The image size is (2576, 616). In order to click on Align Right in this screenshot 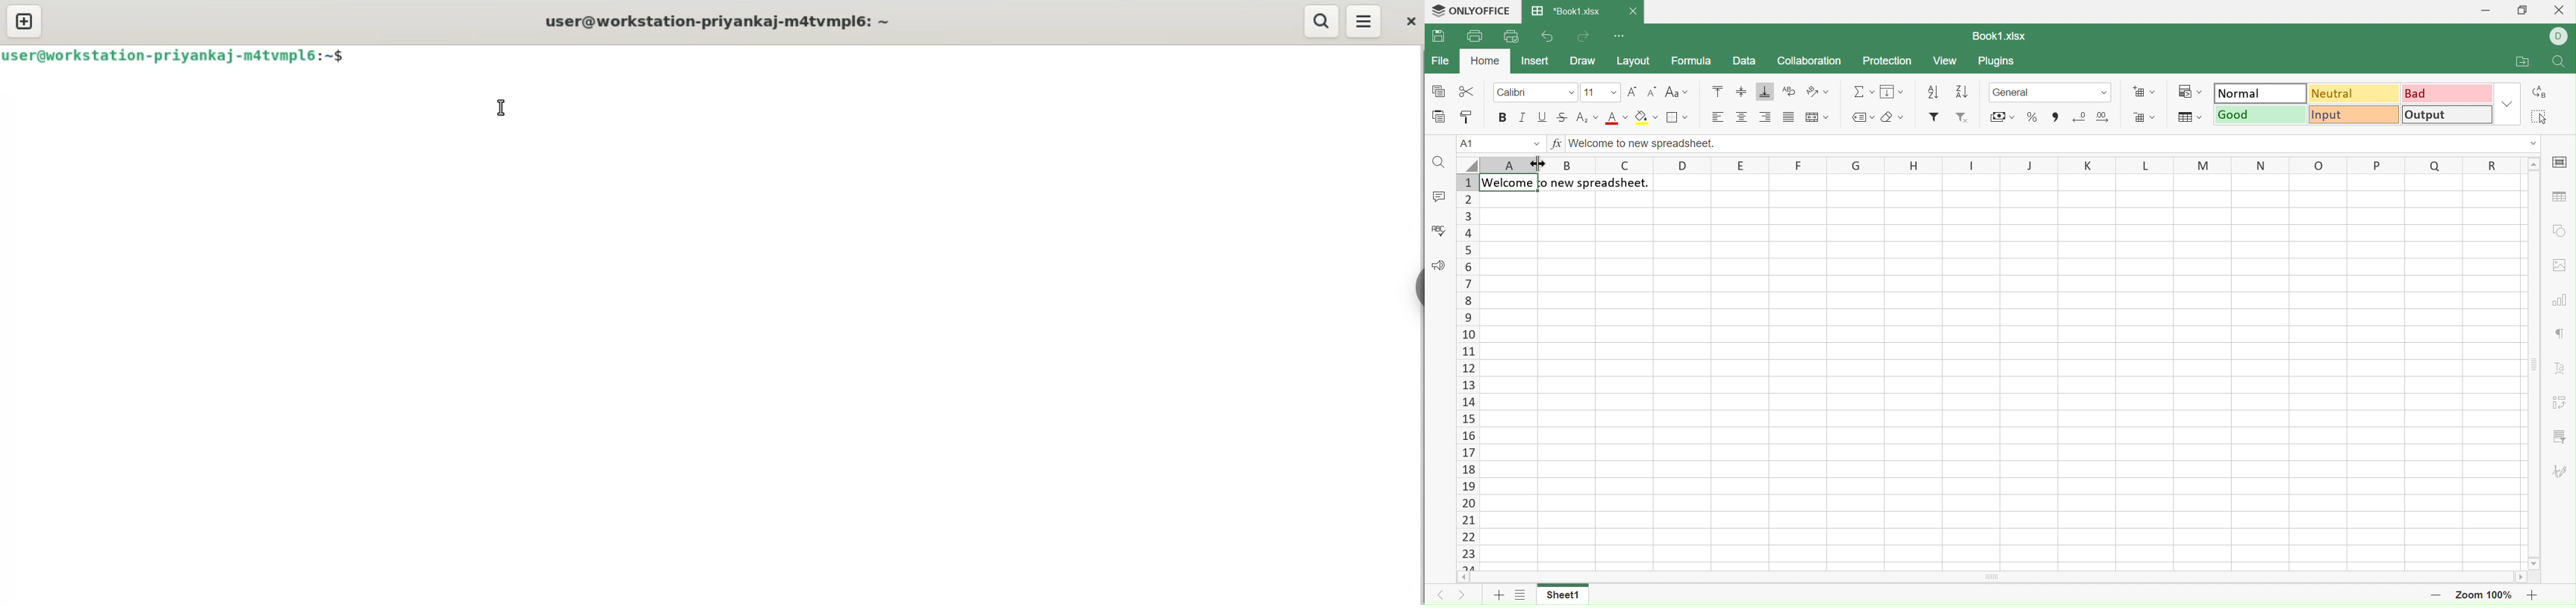, I will do `click(1768, 117)`.